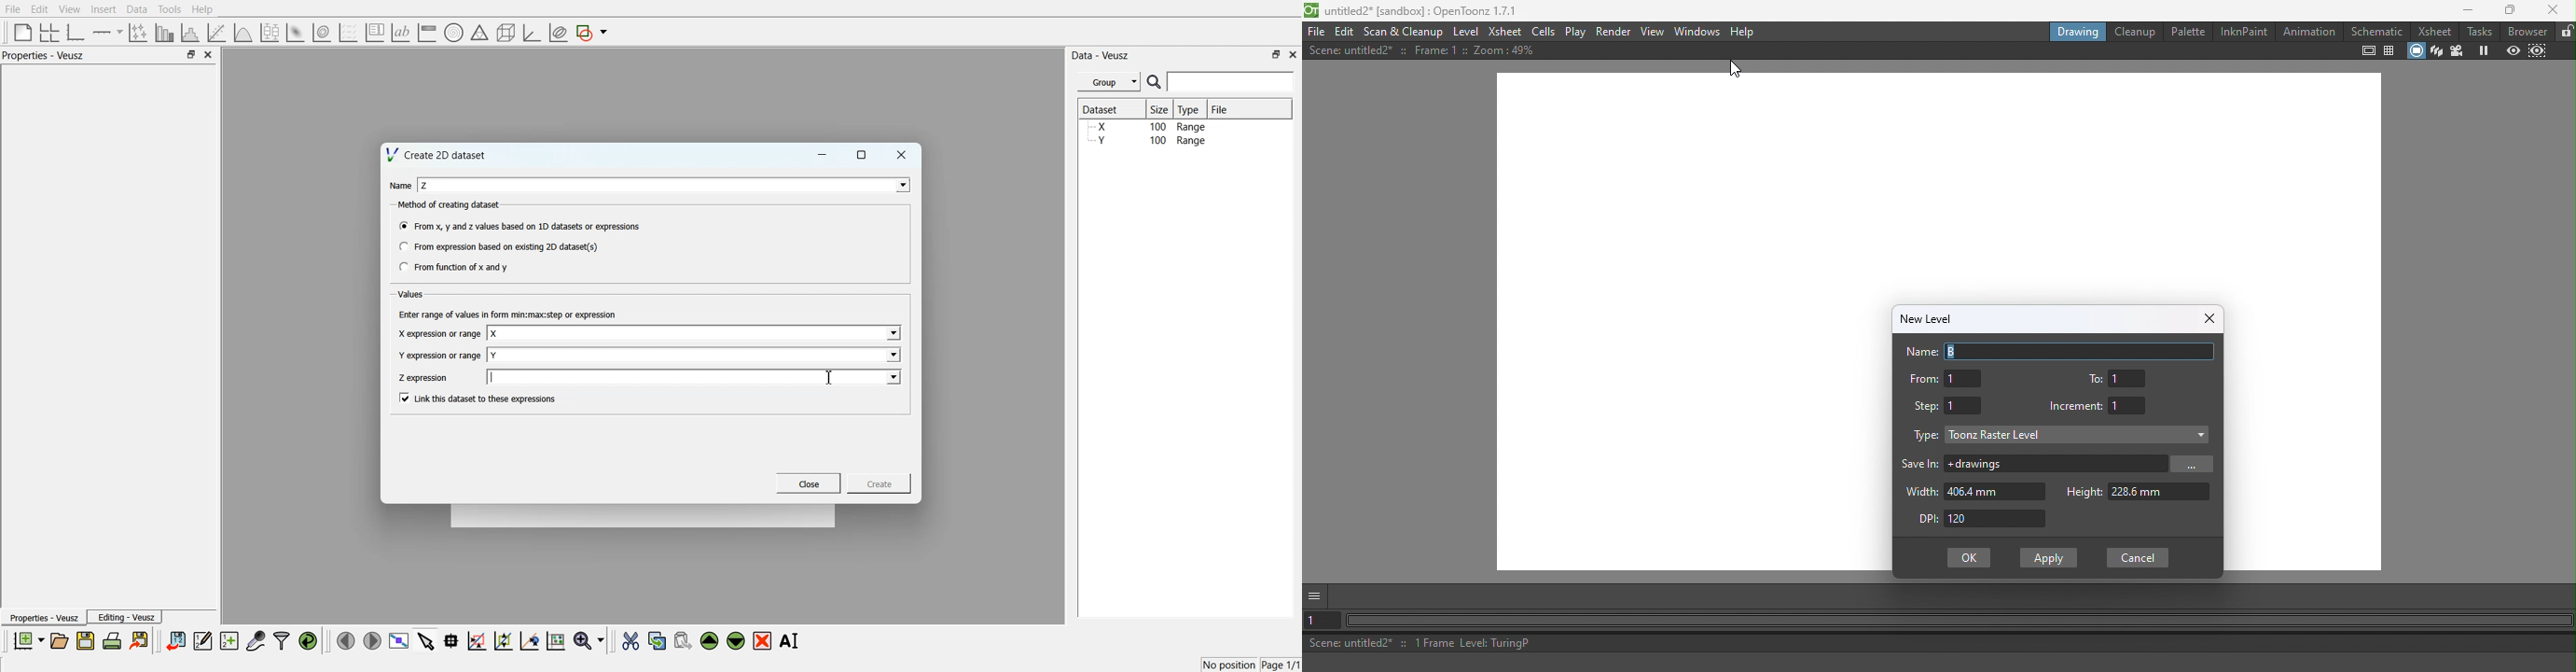 This screenshot has width=2576, height=672. What do you see at coordinates (1919, 492) in the screenshot?
I see `Width` at bounding box center [1919, 492].